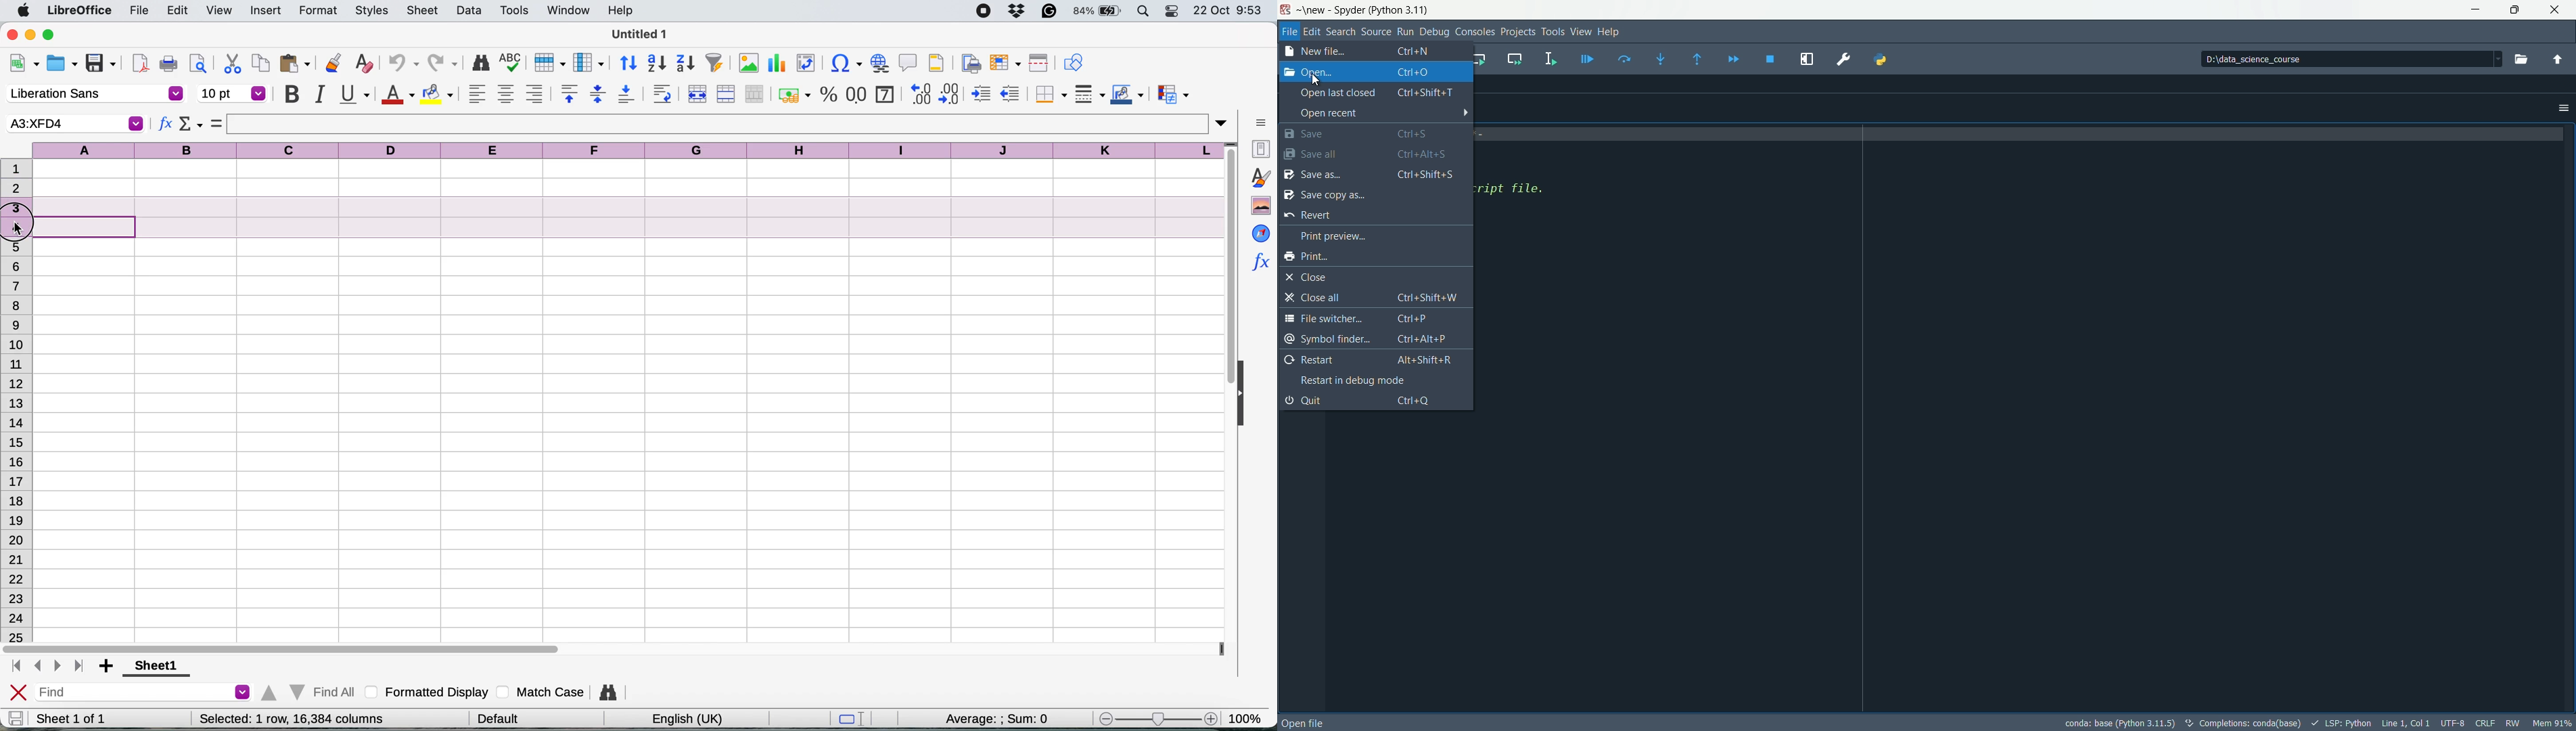  I want to click on memory usage, so click(2553, 723).